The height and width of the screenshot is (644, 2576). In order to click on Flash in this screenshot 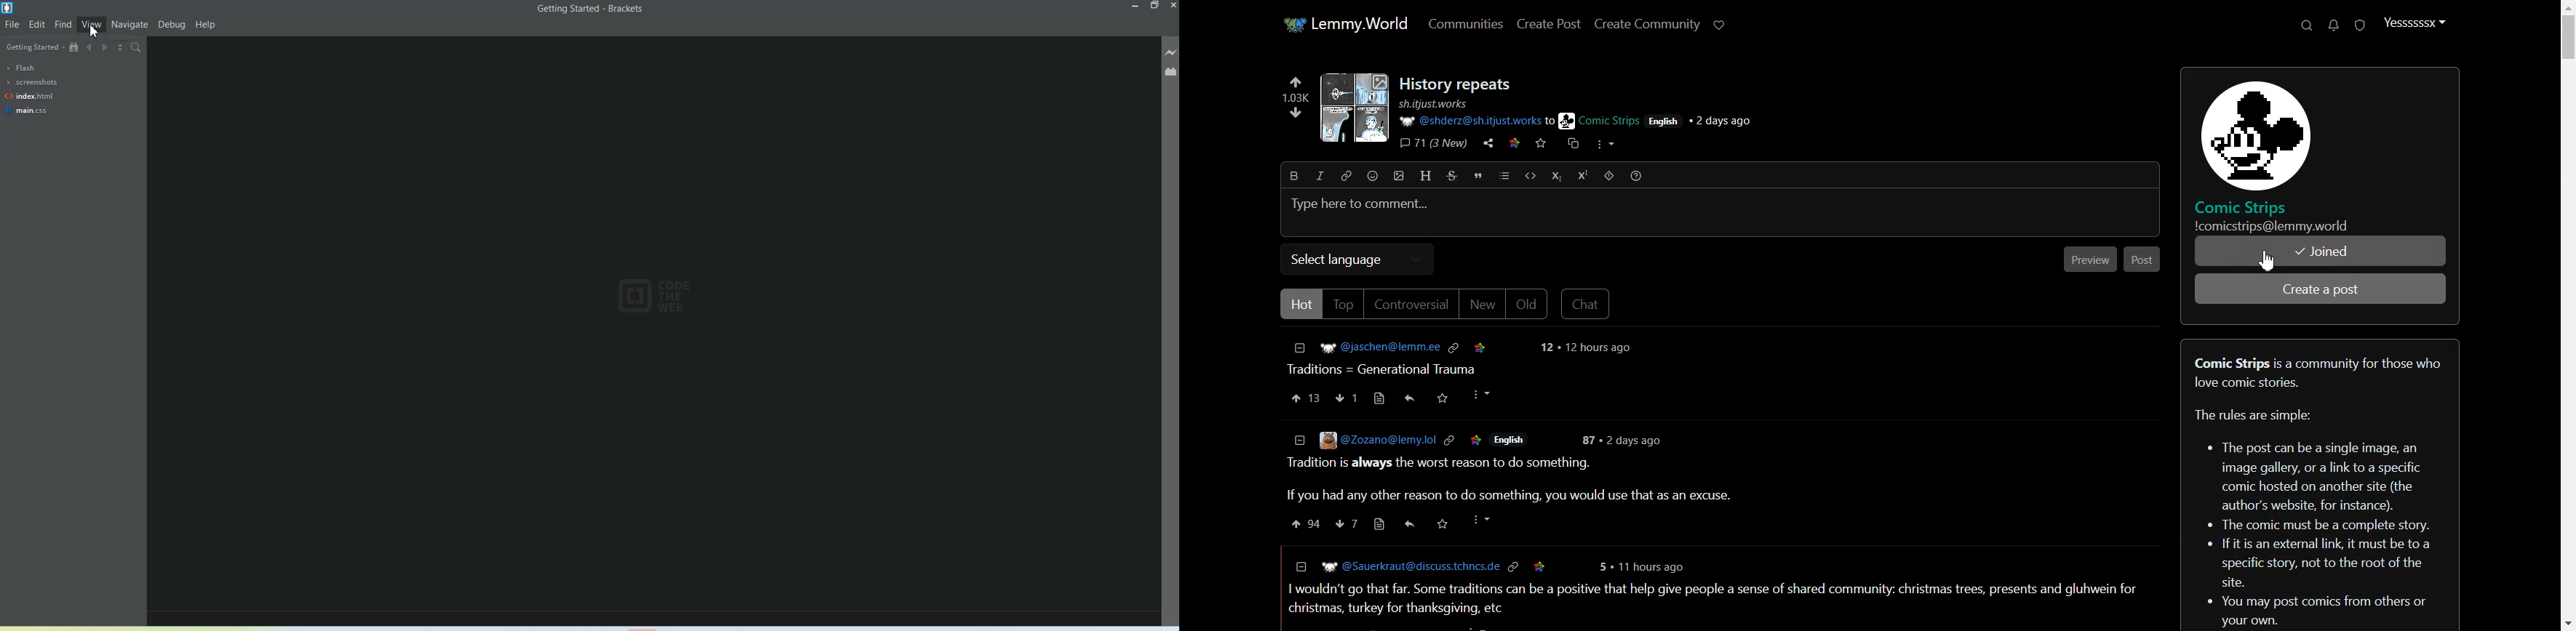, I will do `click(22, 68)`.